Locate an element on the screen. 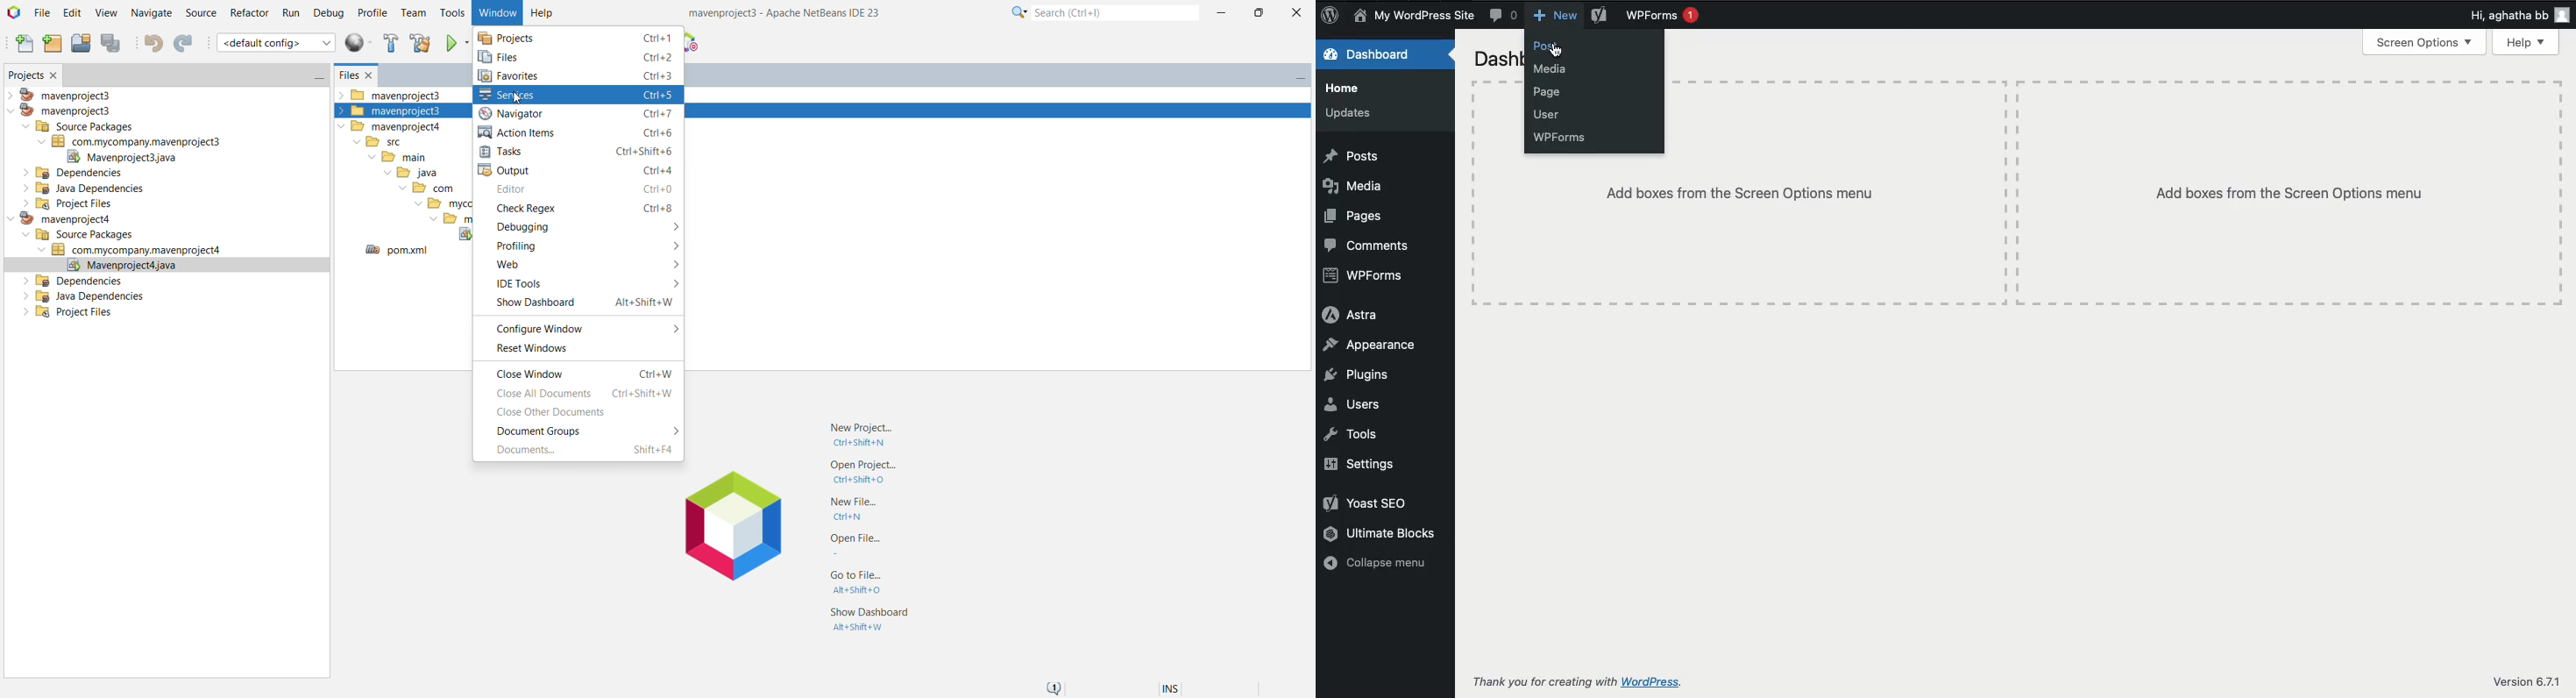 Image resolution: width=2576 pixels, height=700 pixels. Notifications is located at coordinates (1057, 686).